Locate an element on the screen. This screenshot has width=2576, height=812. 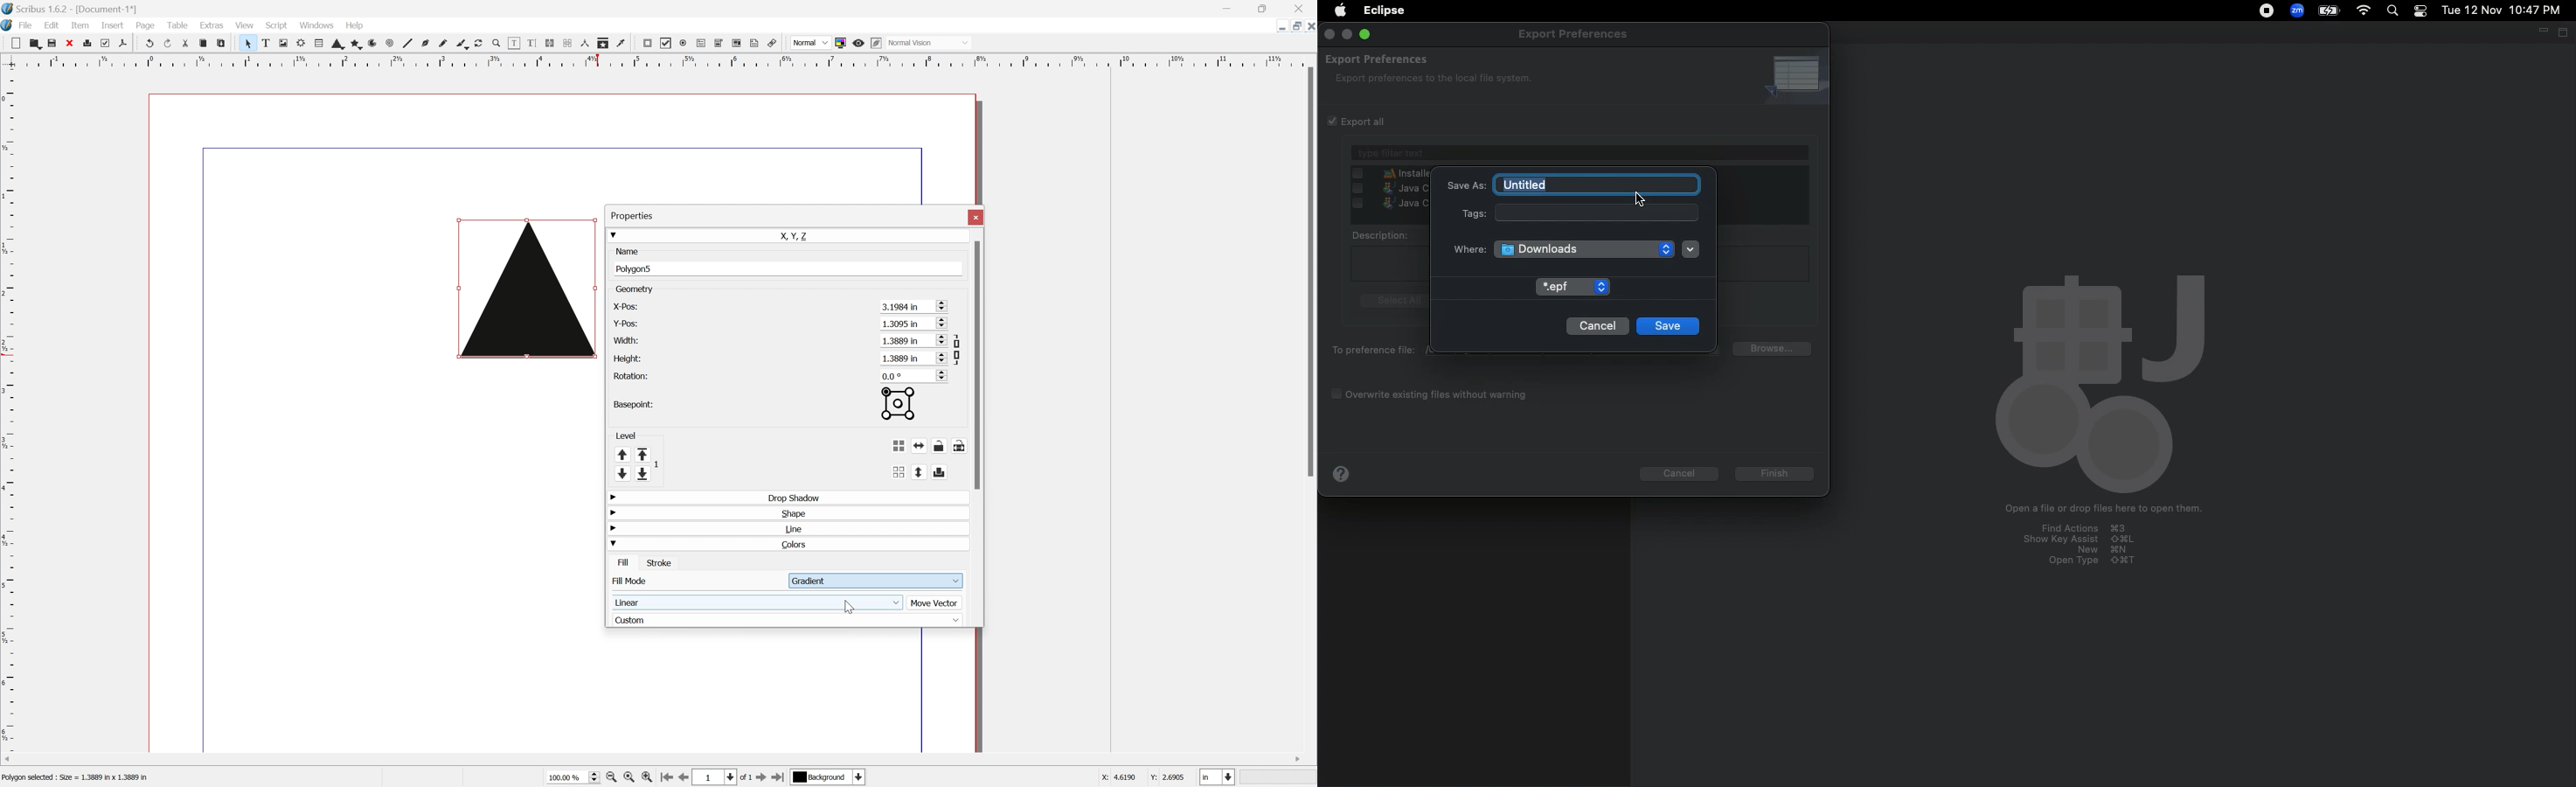
open type  is located at coordinates (2100, 561).